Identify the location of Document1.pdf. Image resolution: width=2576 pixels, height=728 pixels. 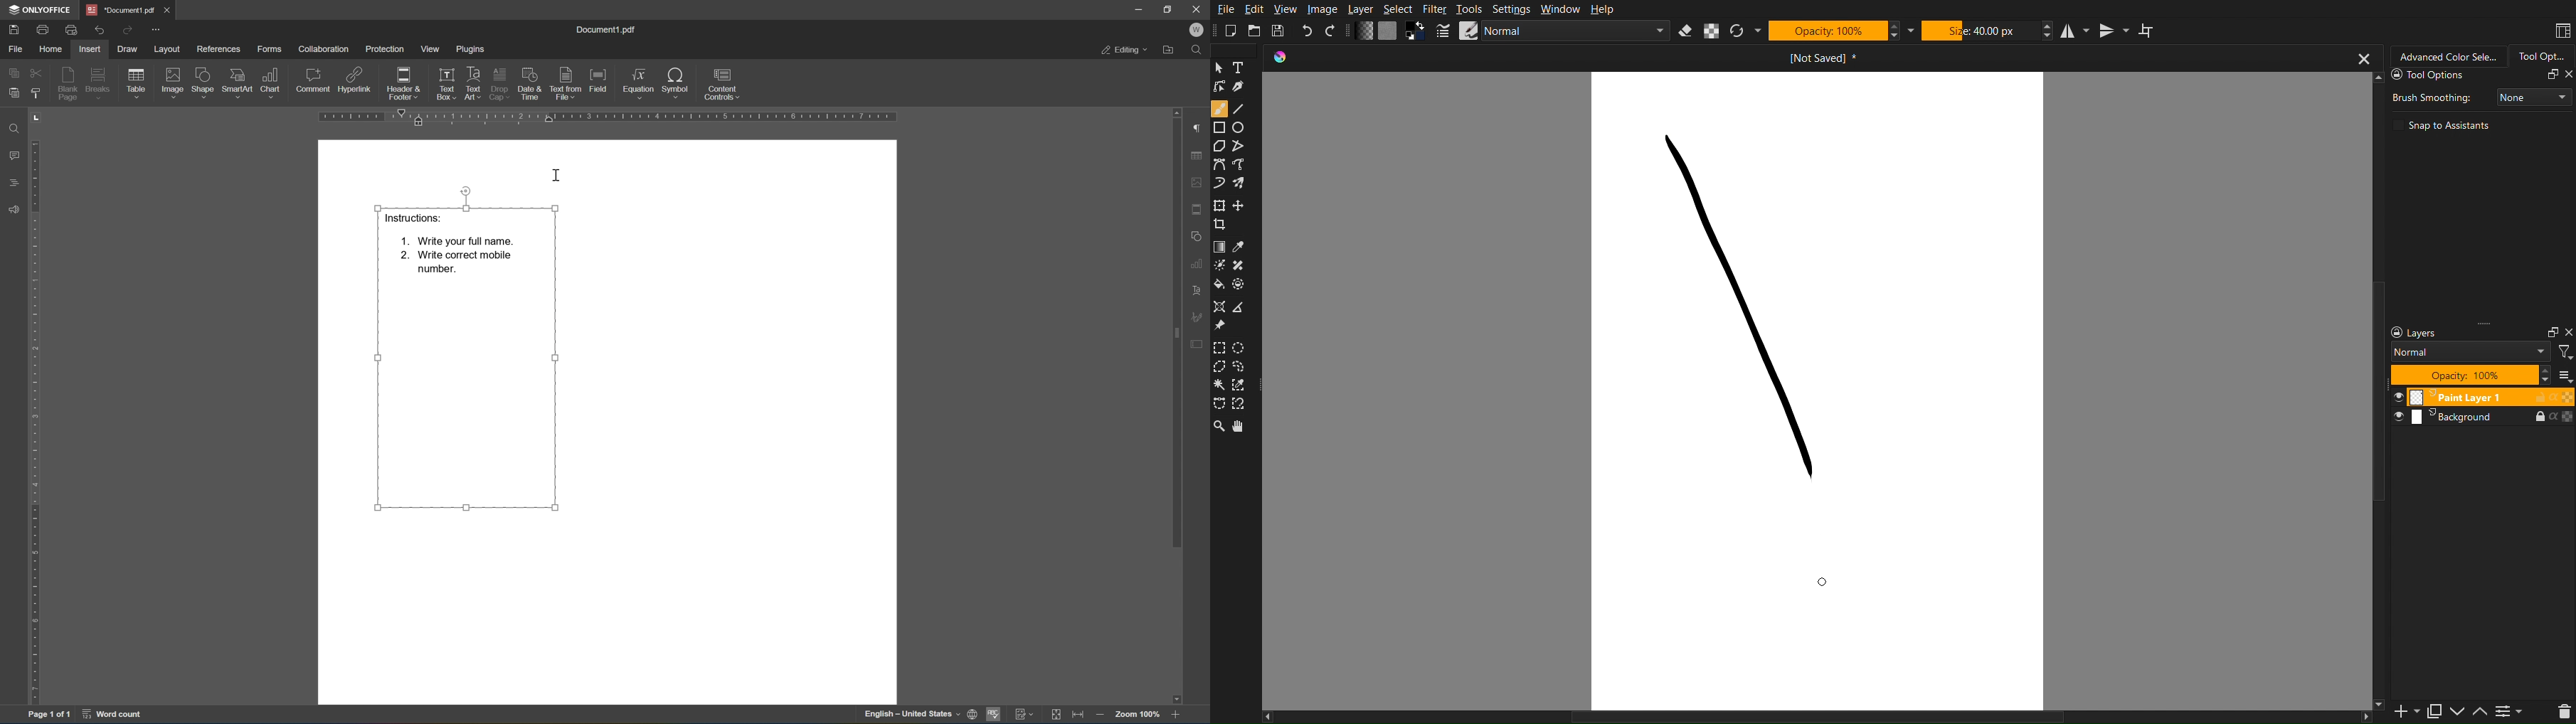
(119, 9).